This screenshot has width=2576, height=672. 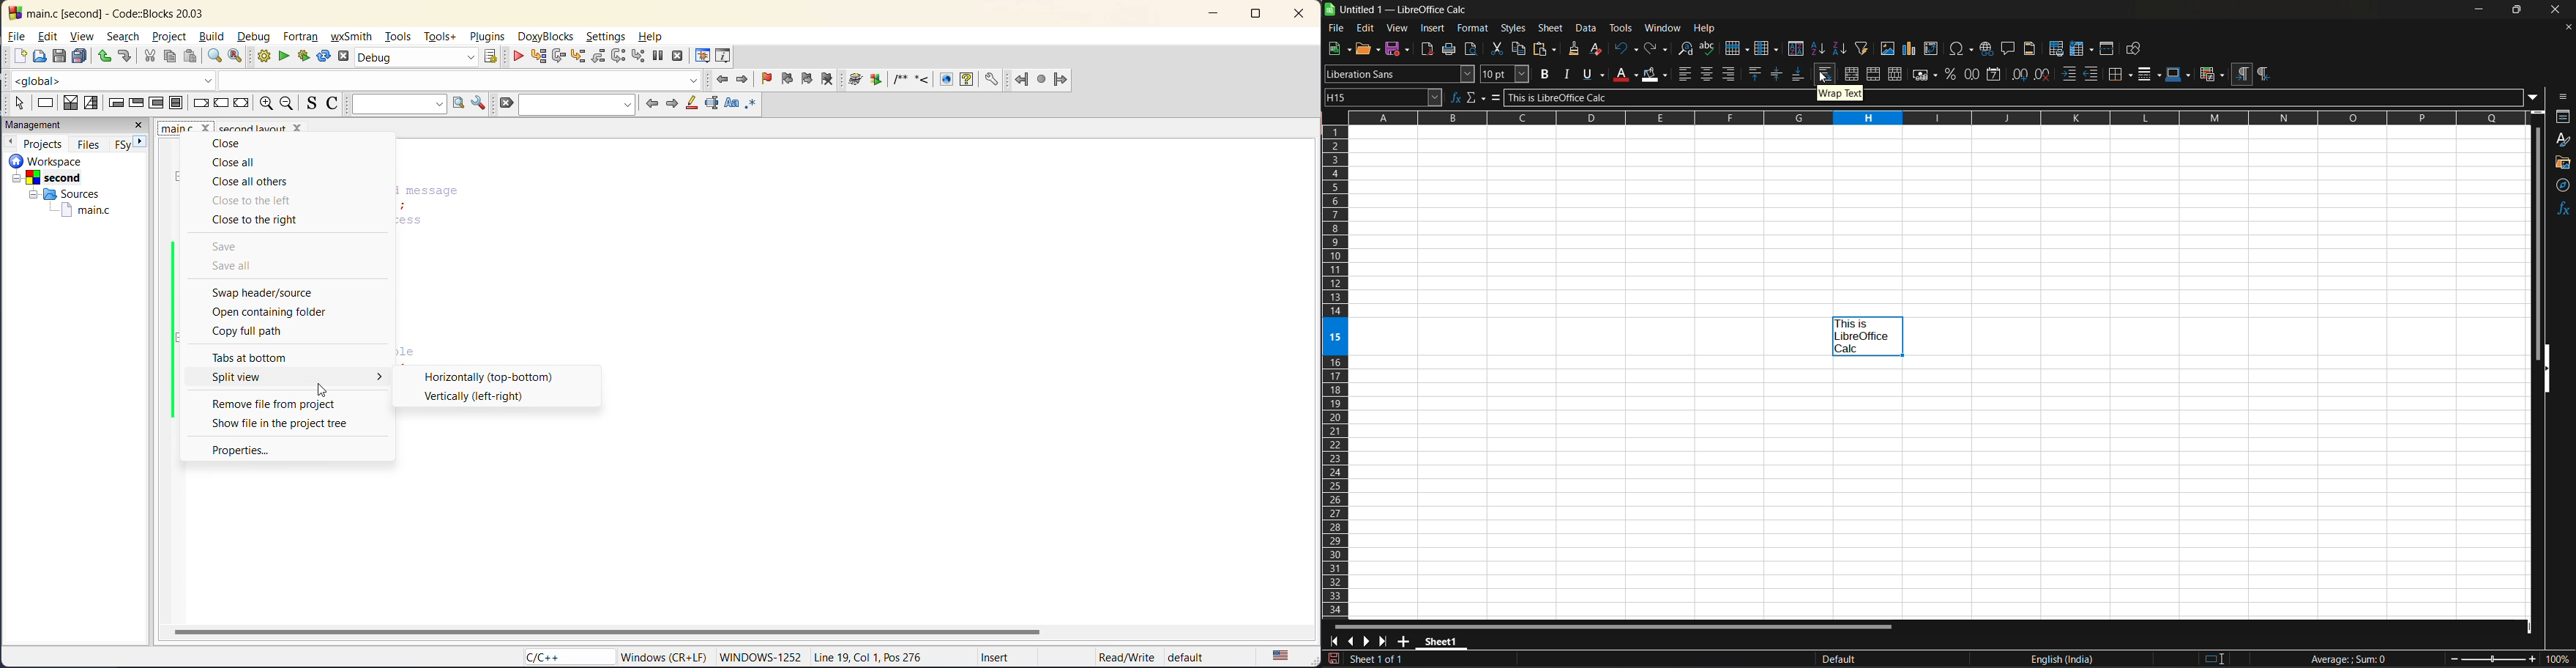 I want to click on counting loop, so click(x=157, y=103).